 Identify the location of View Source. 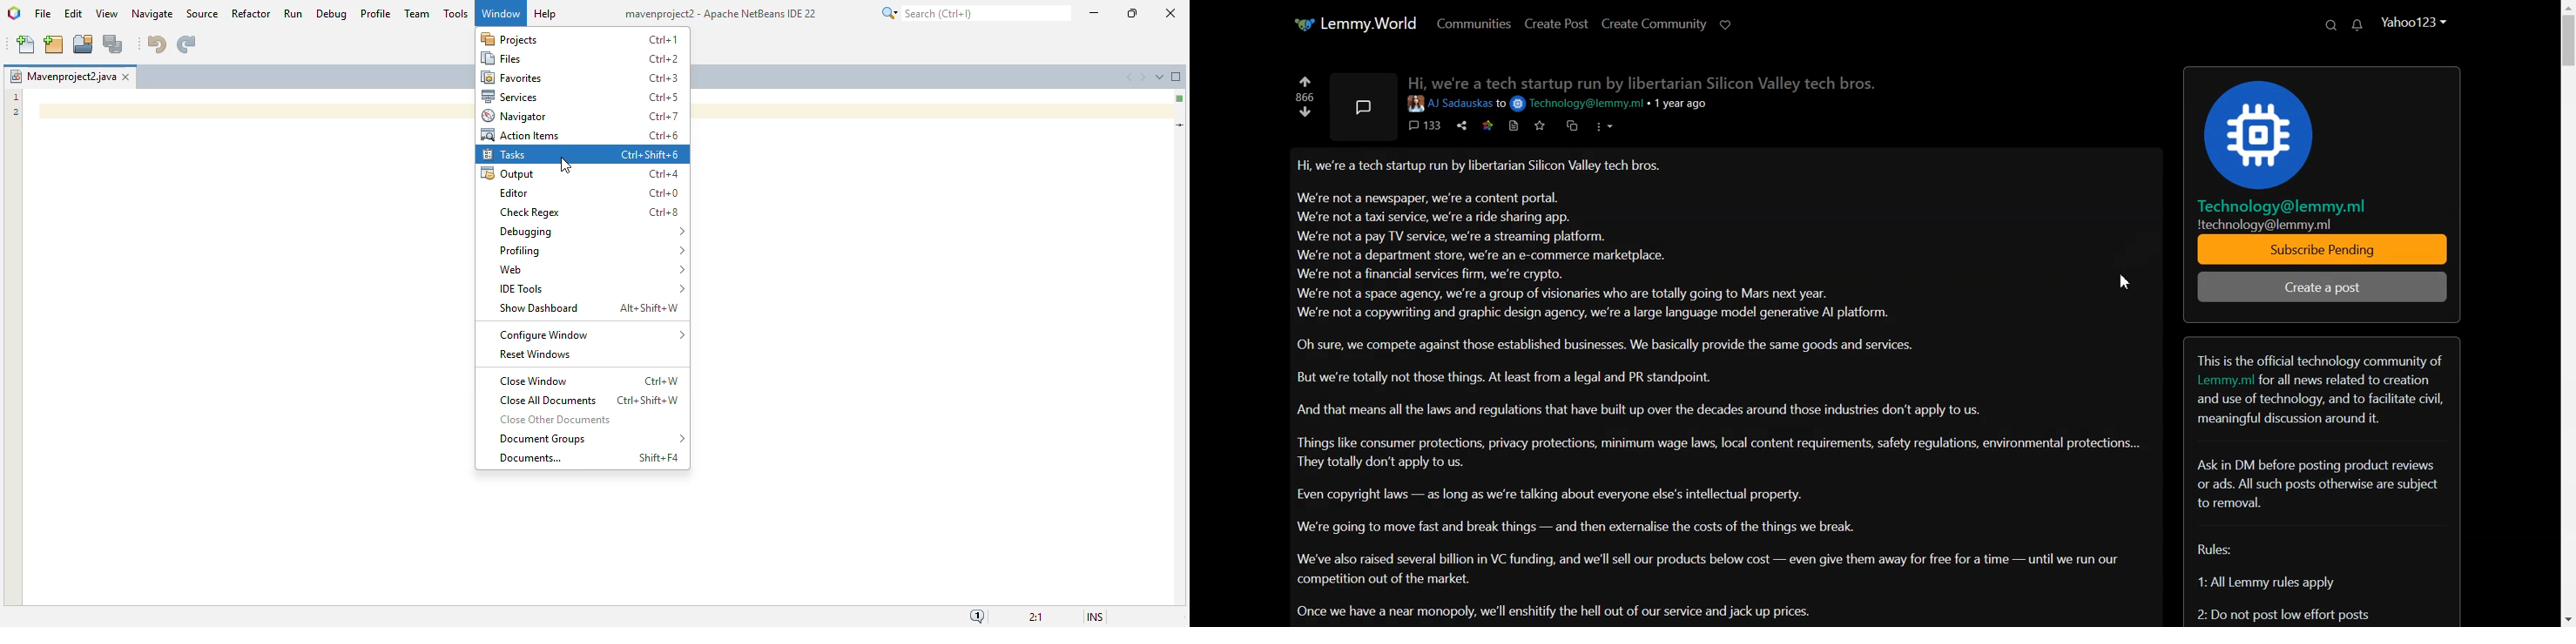
(1513, 126).